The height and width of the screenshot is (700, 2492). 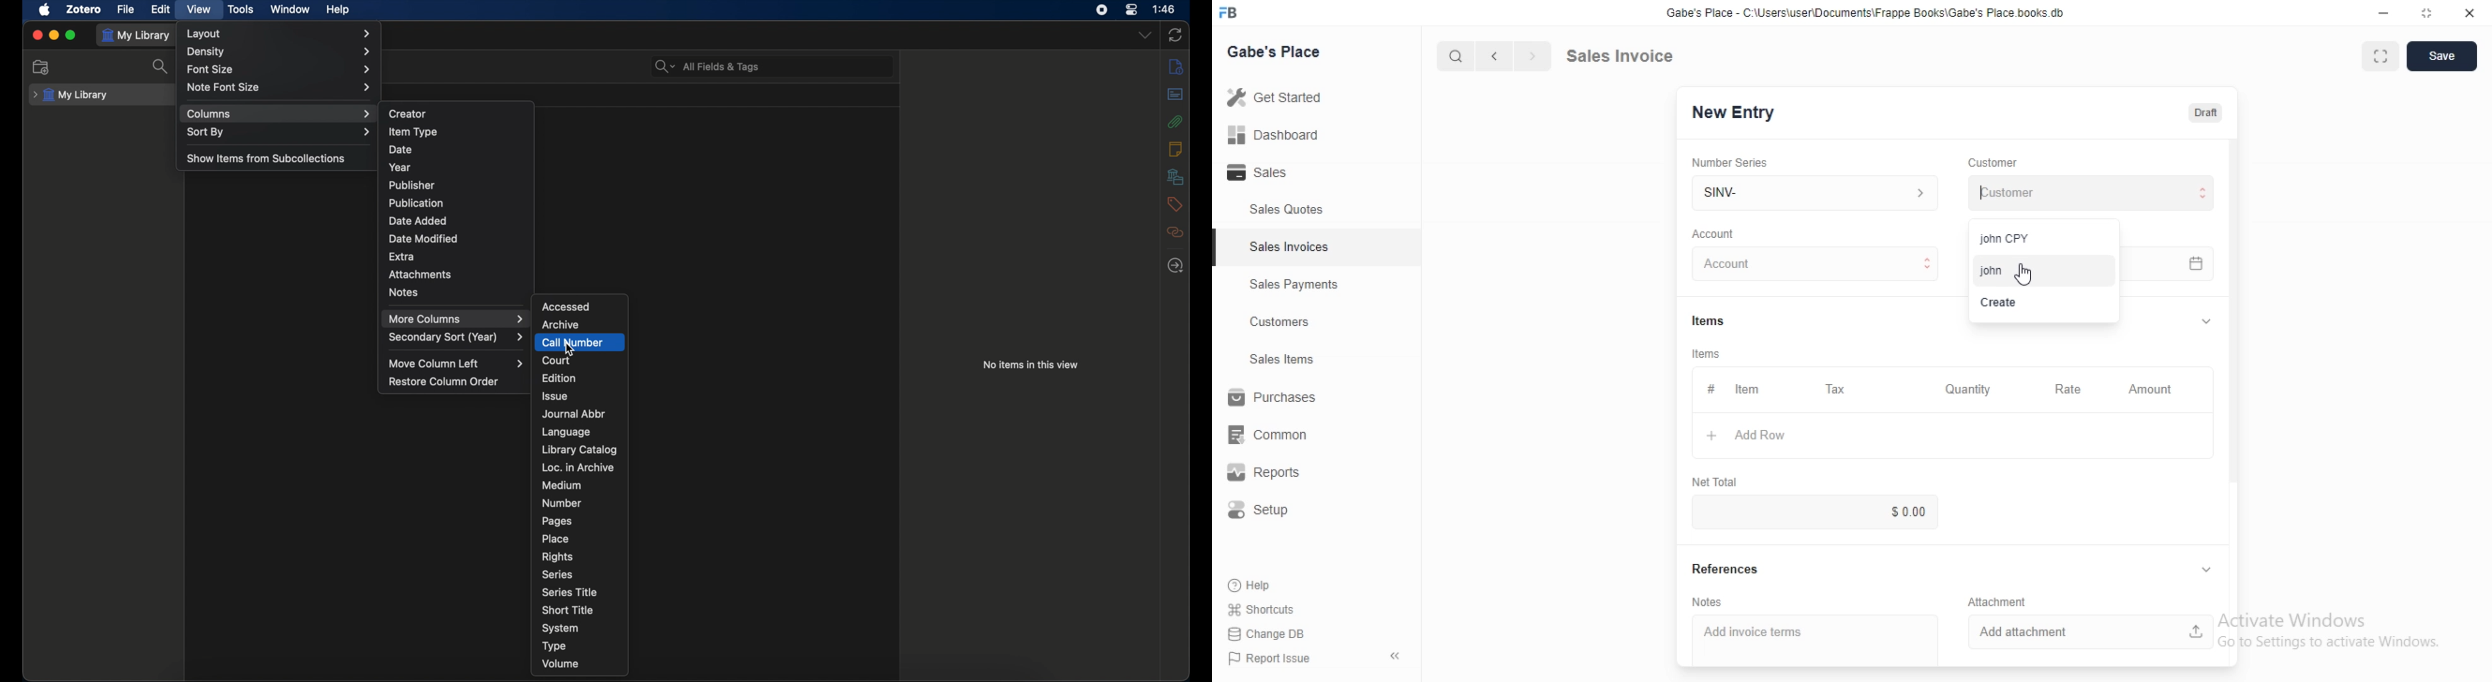 What do you see at coordinates (2375, 15) in the screenshot?
I see `minimize` at bounding box center [2375, 15].